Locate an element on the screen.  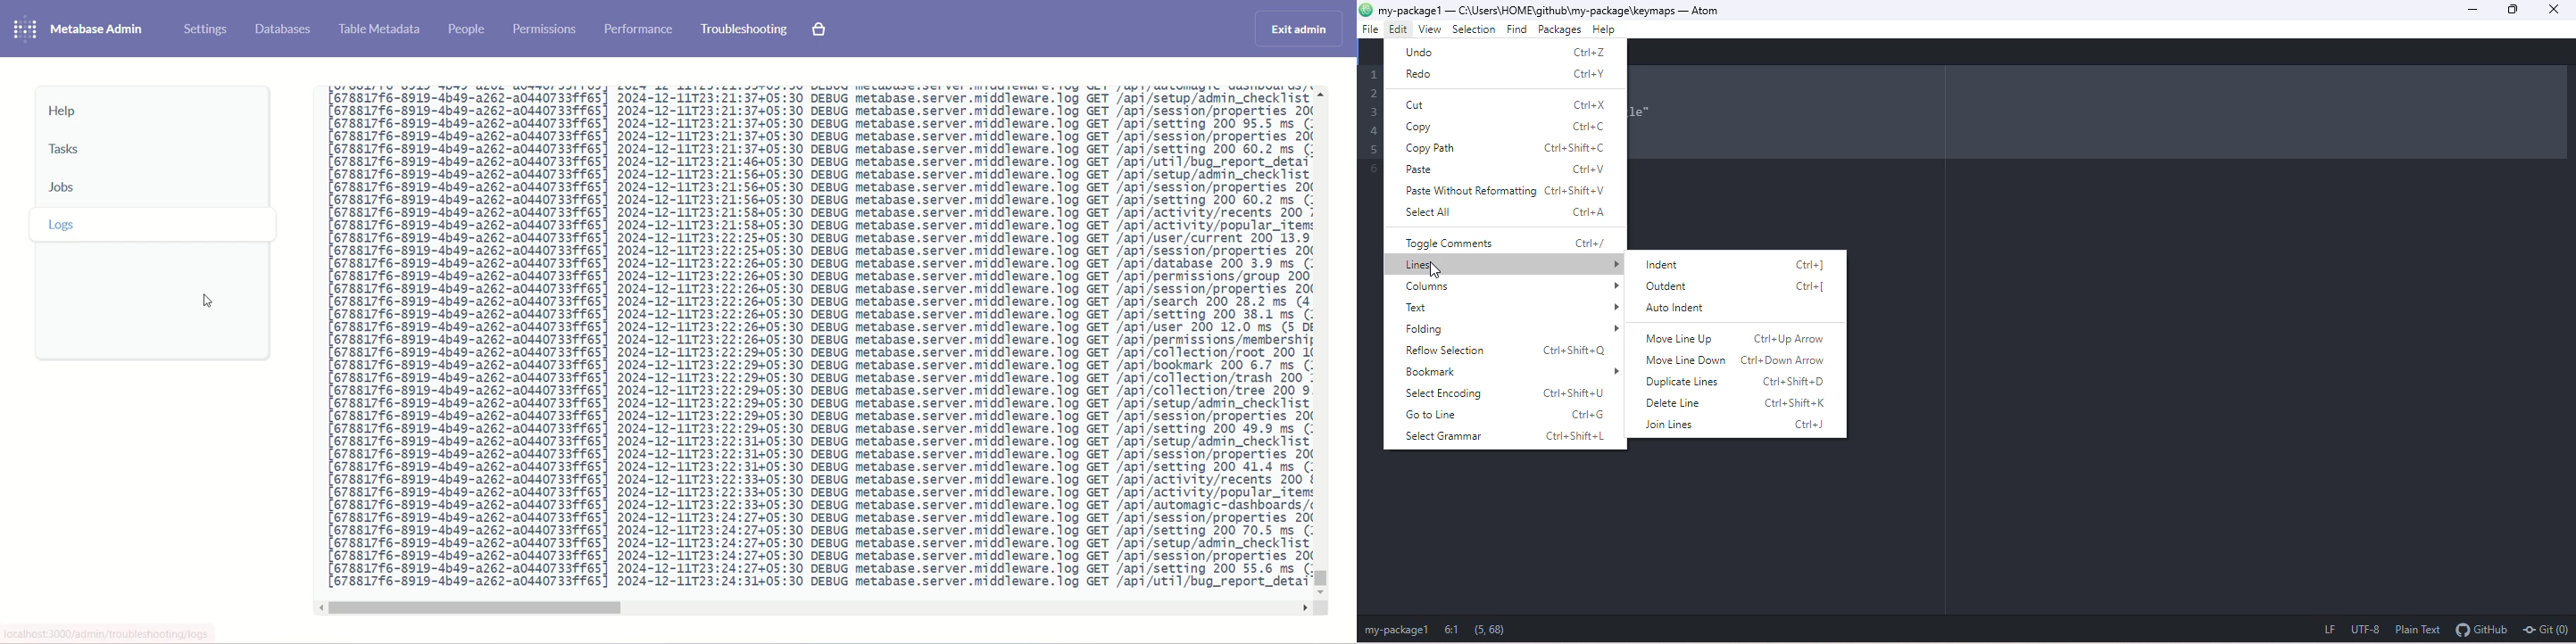
Code lines is located at coordinates (1368, 125).